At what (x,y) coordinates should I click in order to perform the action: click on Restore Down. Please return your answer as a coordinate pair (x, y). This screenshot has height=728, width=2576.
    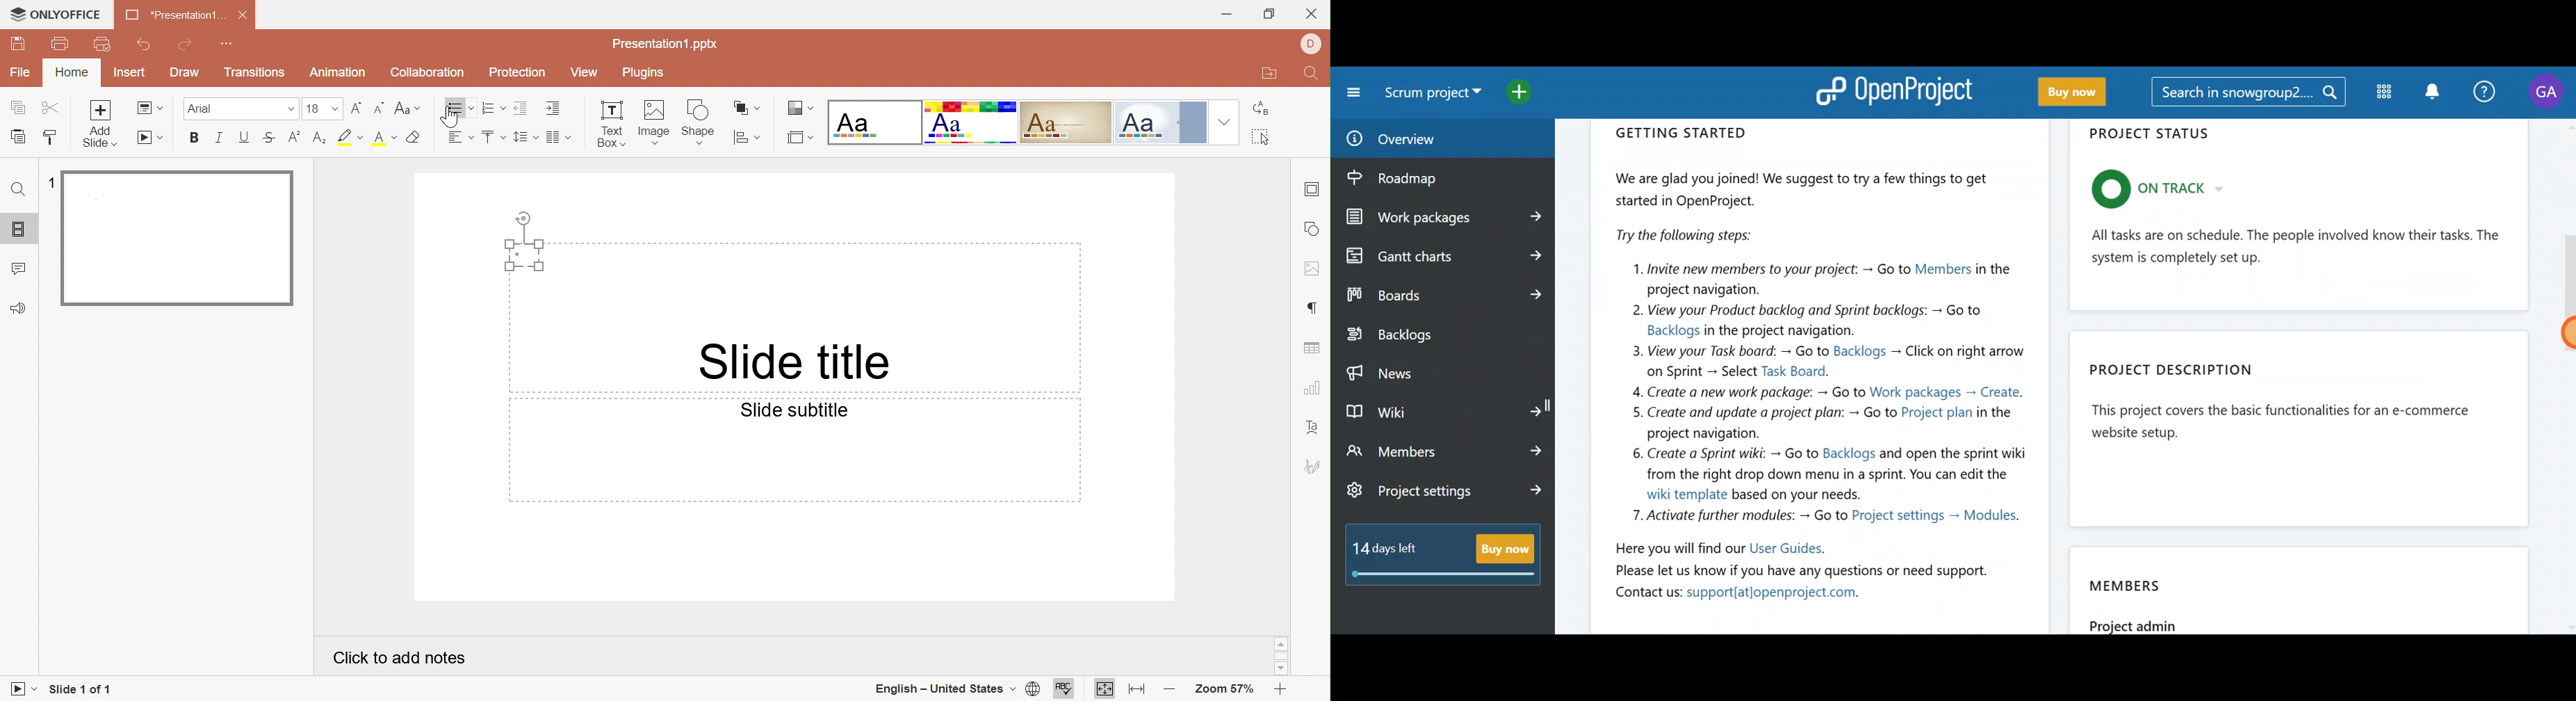
    Looking at the image, I should click on (1269, 15).